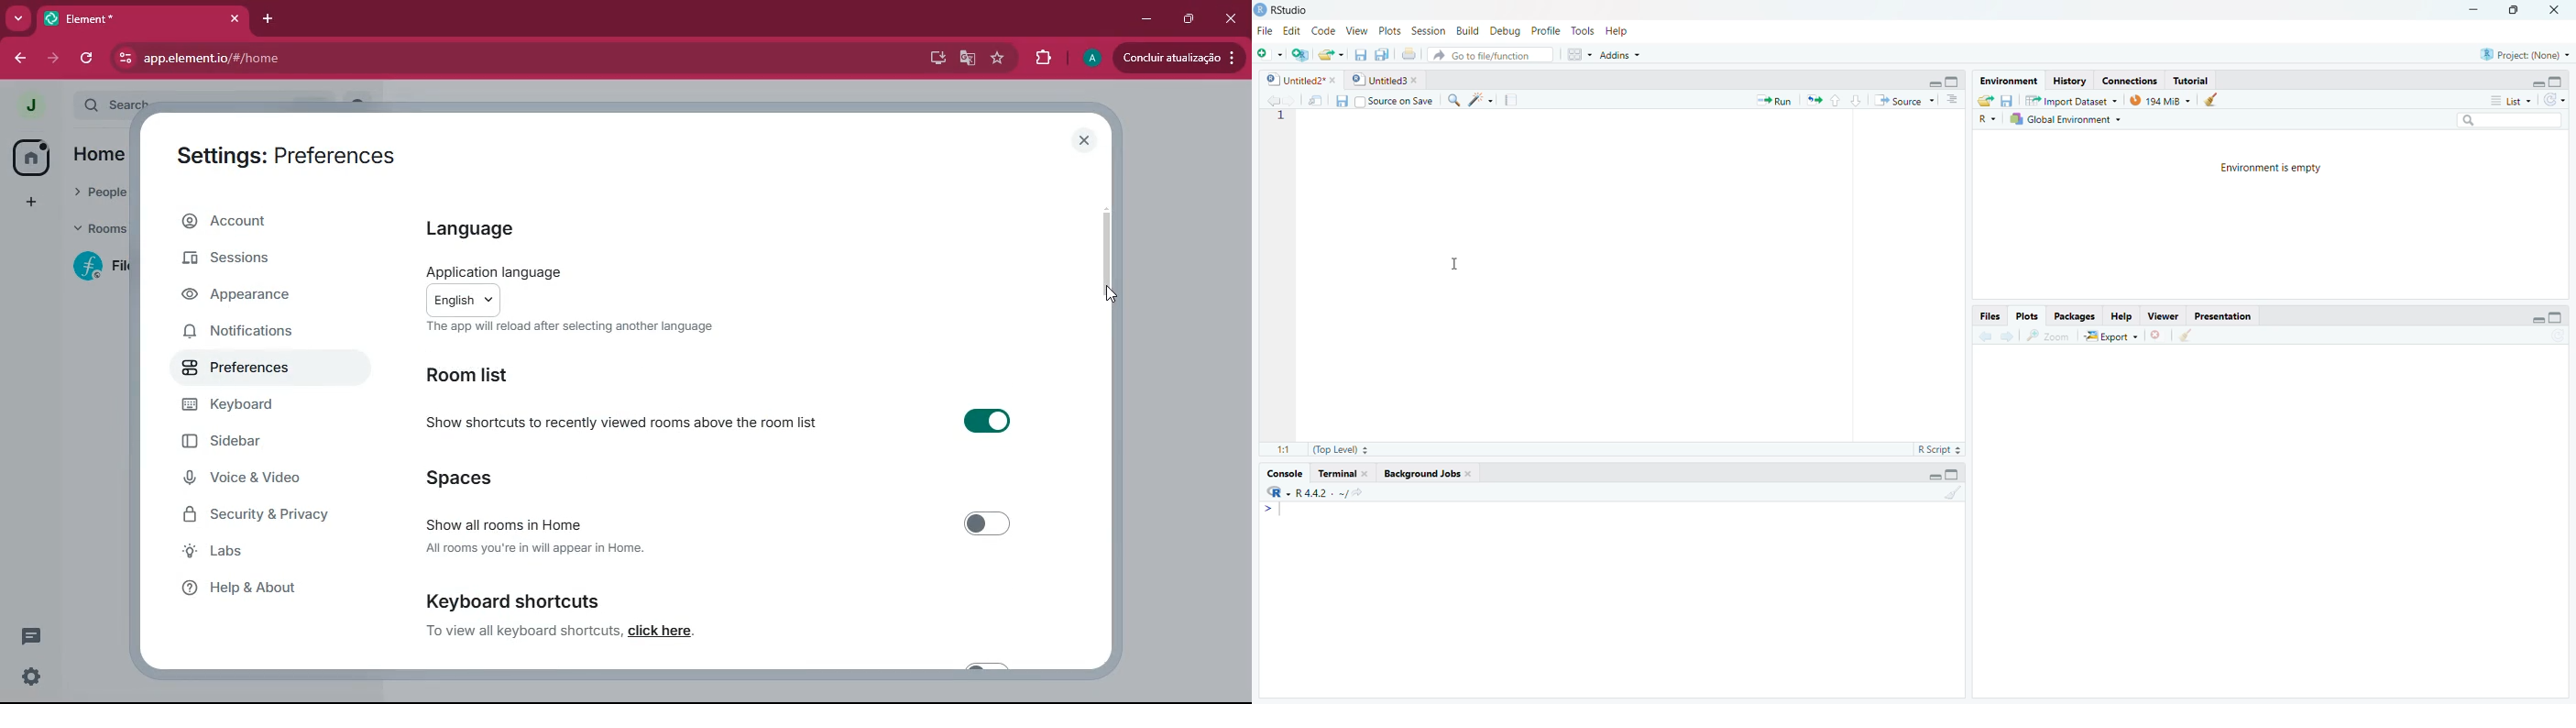 The width and height of the screenshot is (2576, 728). What do you see at coordinates (2049, 336) in the screenshot?
I see `Zoom` at bounding box center [2049, 336].